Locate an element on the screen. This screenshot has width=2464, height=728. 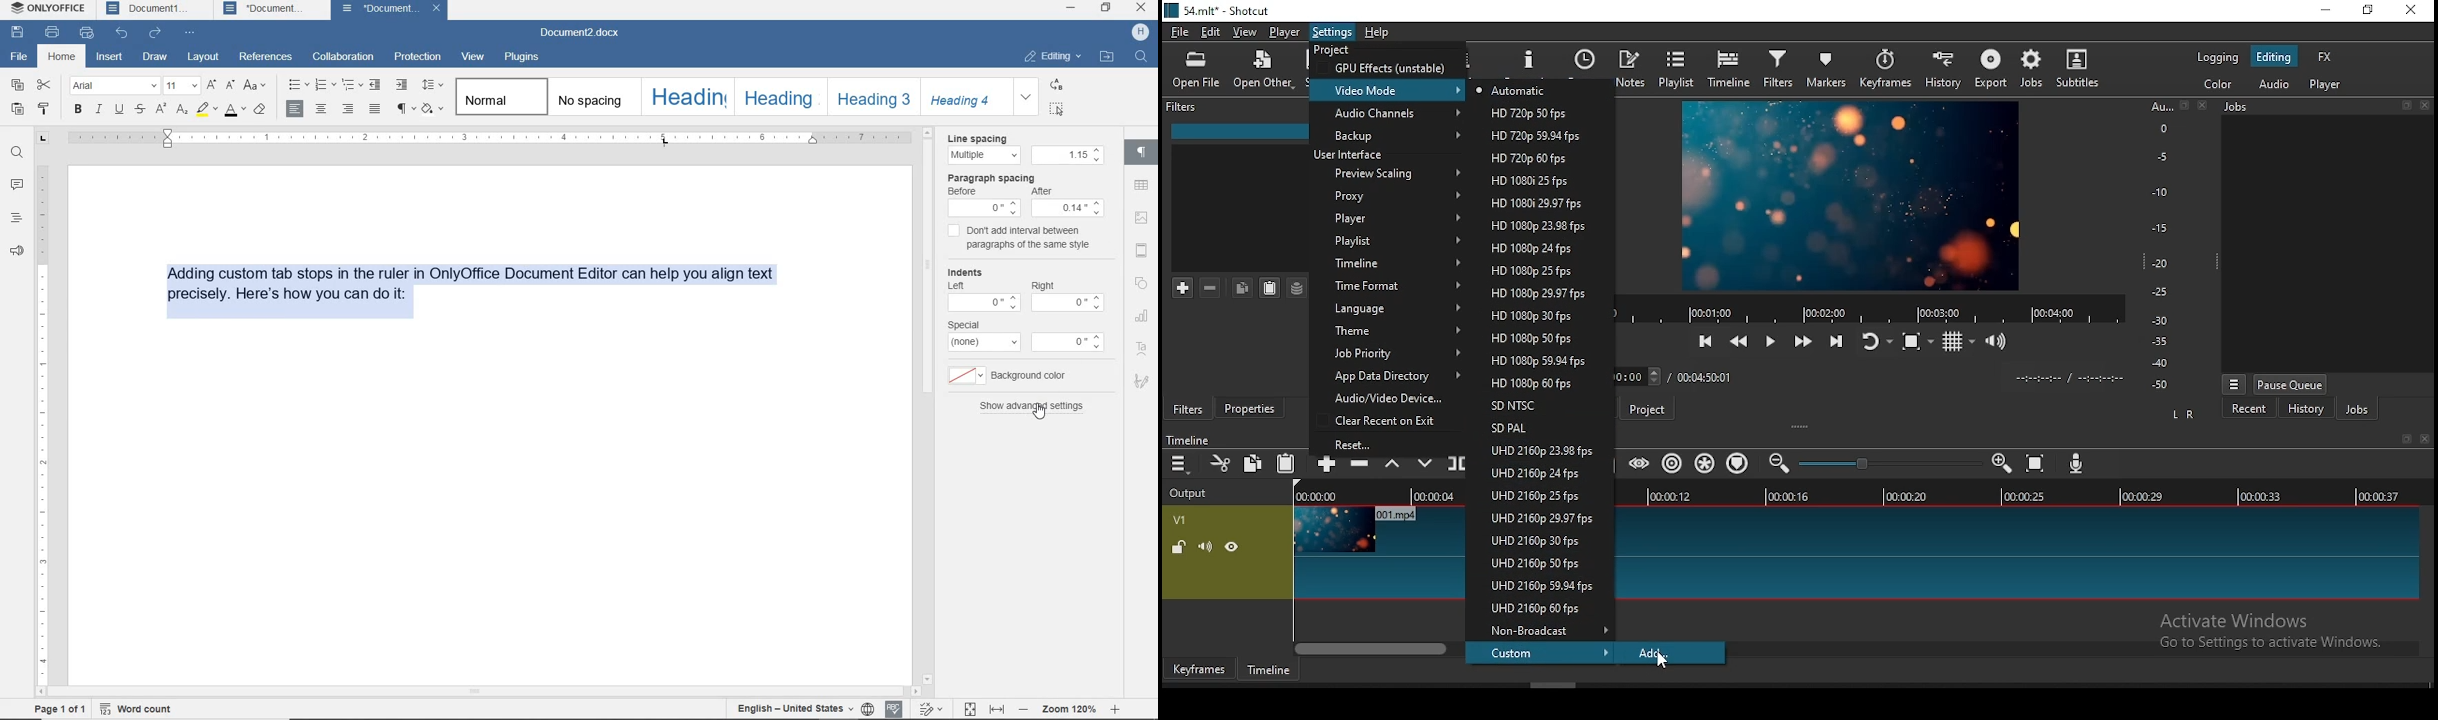
 is located at coordinates (986, 208).